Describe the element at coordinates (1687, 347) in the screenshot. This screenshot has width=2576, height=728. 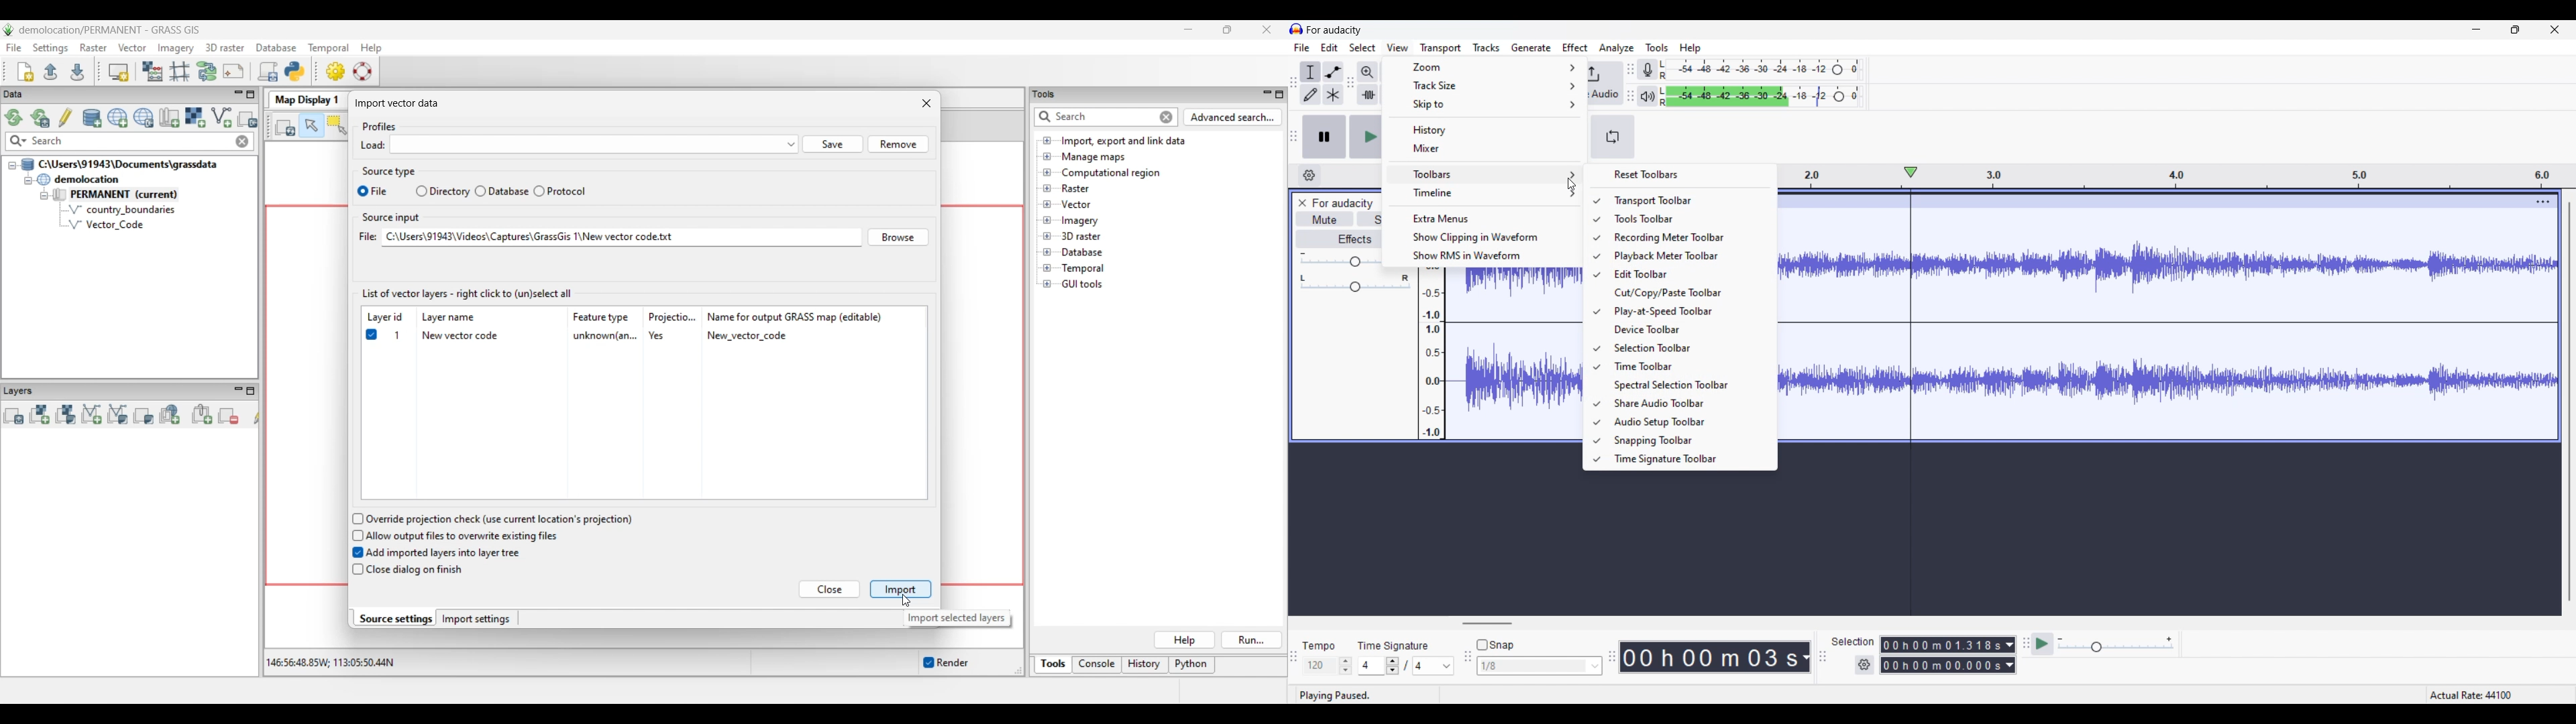
I see `Selection toolbar` at that location.